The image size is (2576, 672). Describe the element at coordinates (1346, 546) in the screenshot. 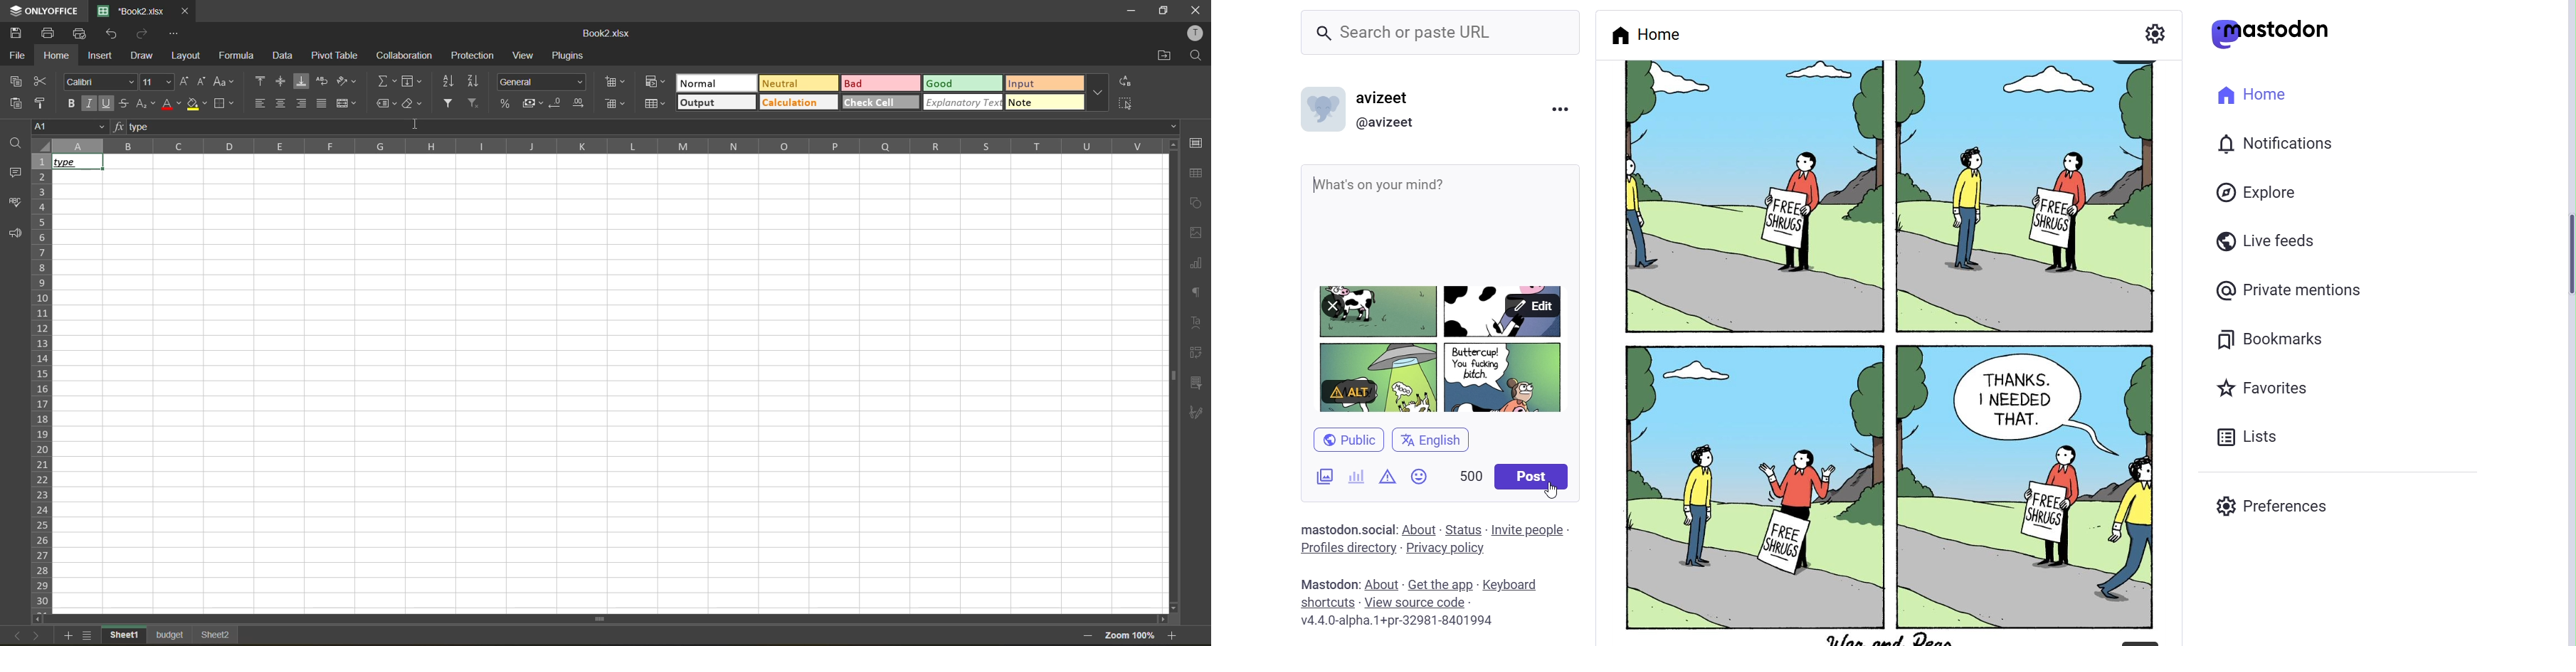

I see `Profile Directory` at that location.